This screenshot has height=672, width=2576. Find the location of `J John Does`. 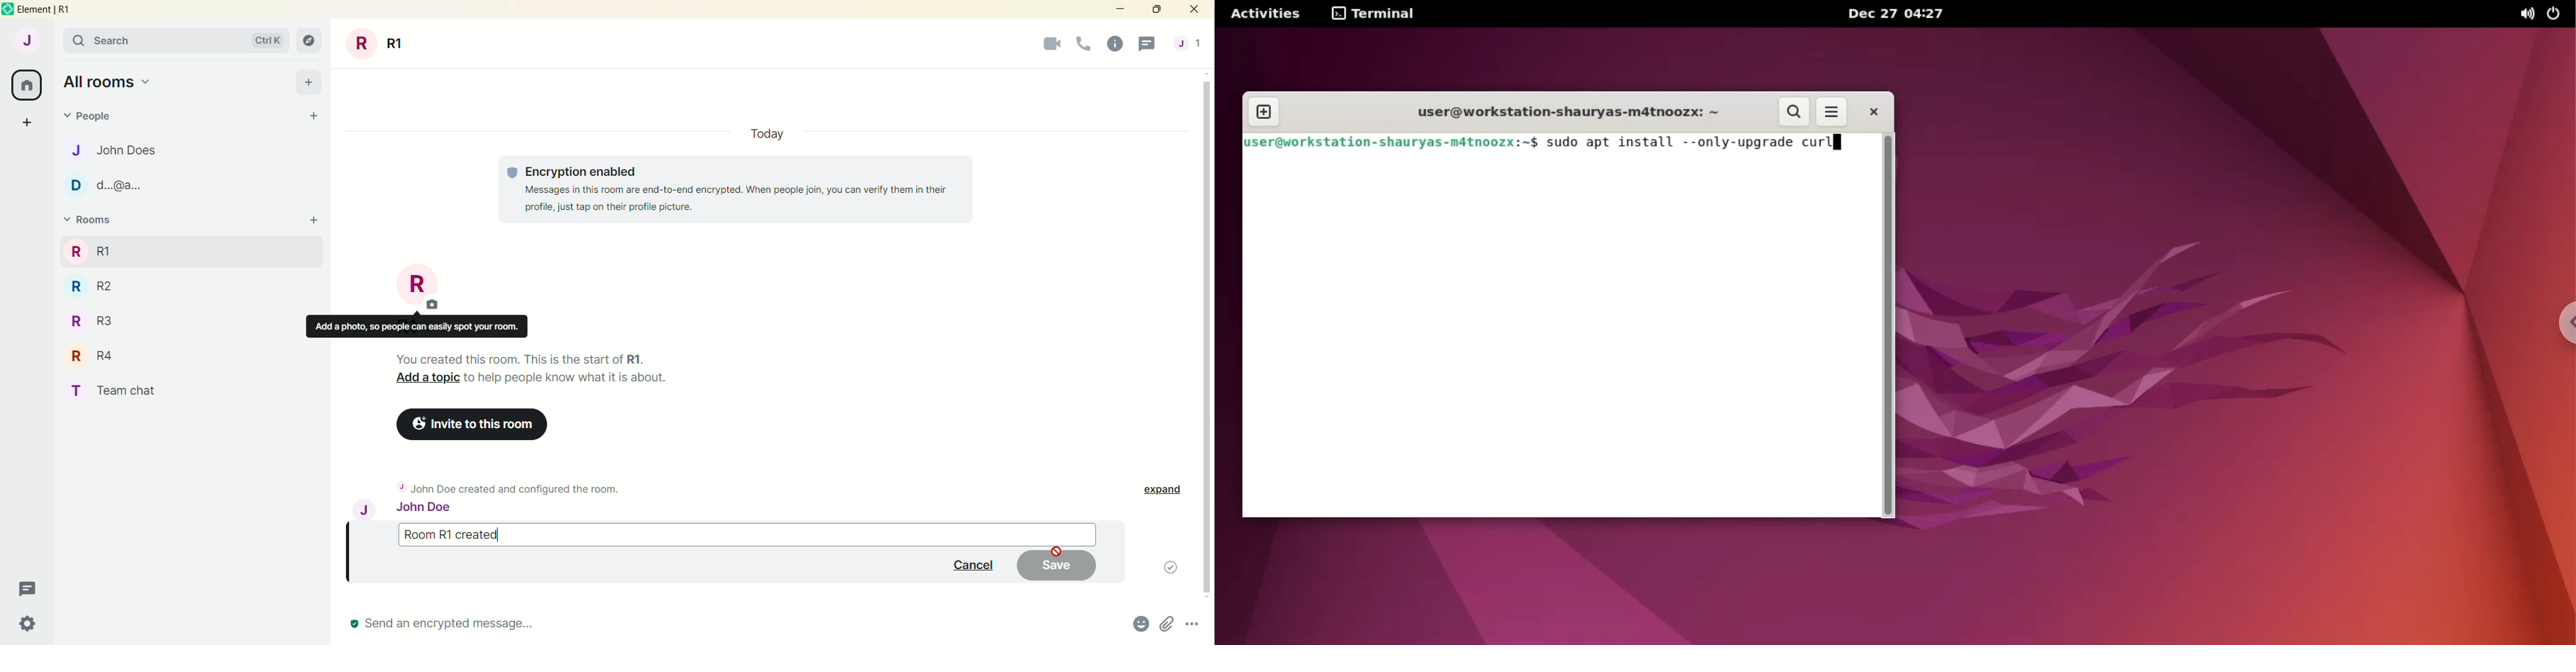

J John Does is located at coordinates (121, 151).